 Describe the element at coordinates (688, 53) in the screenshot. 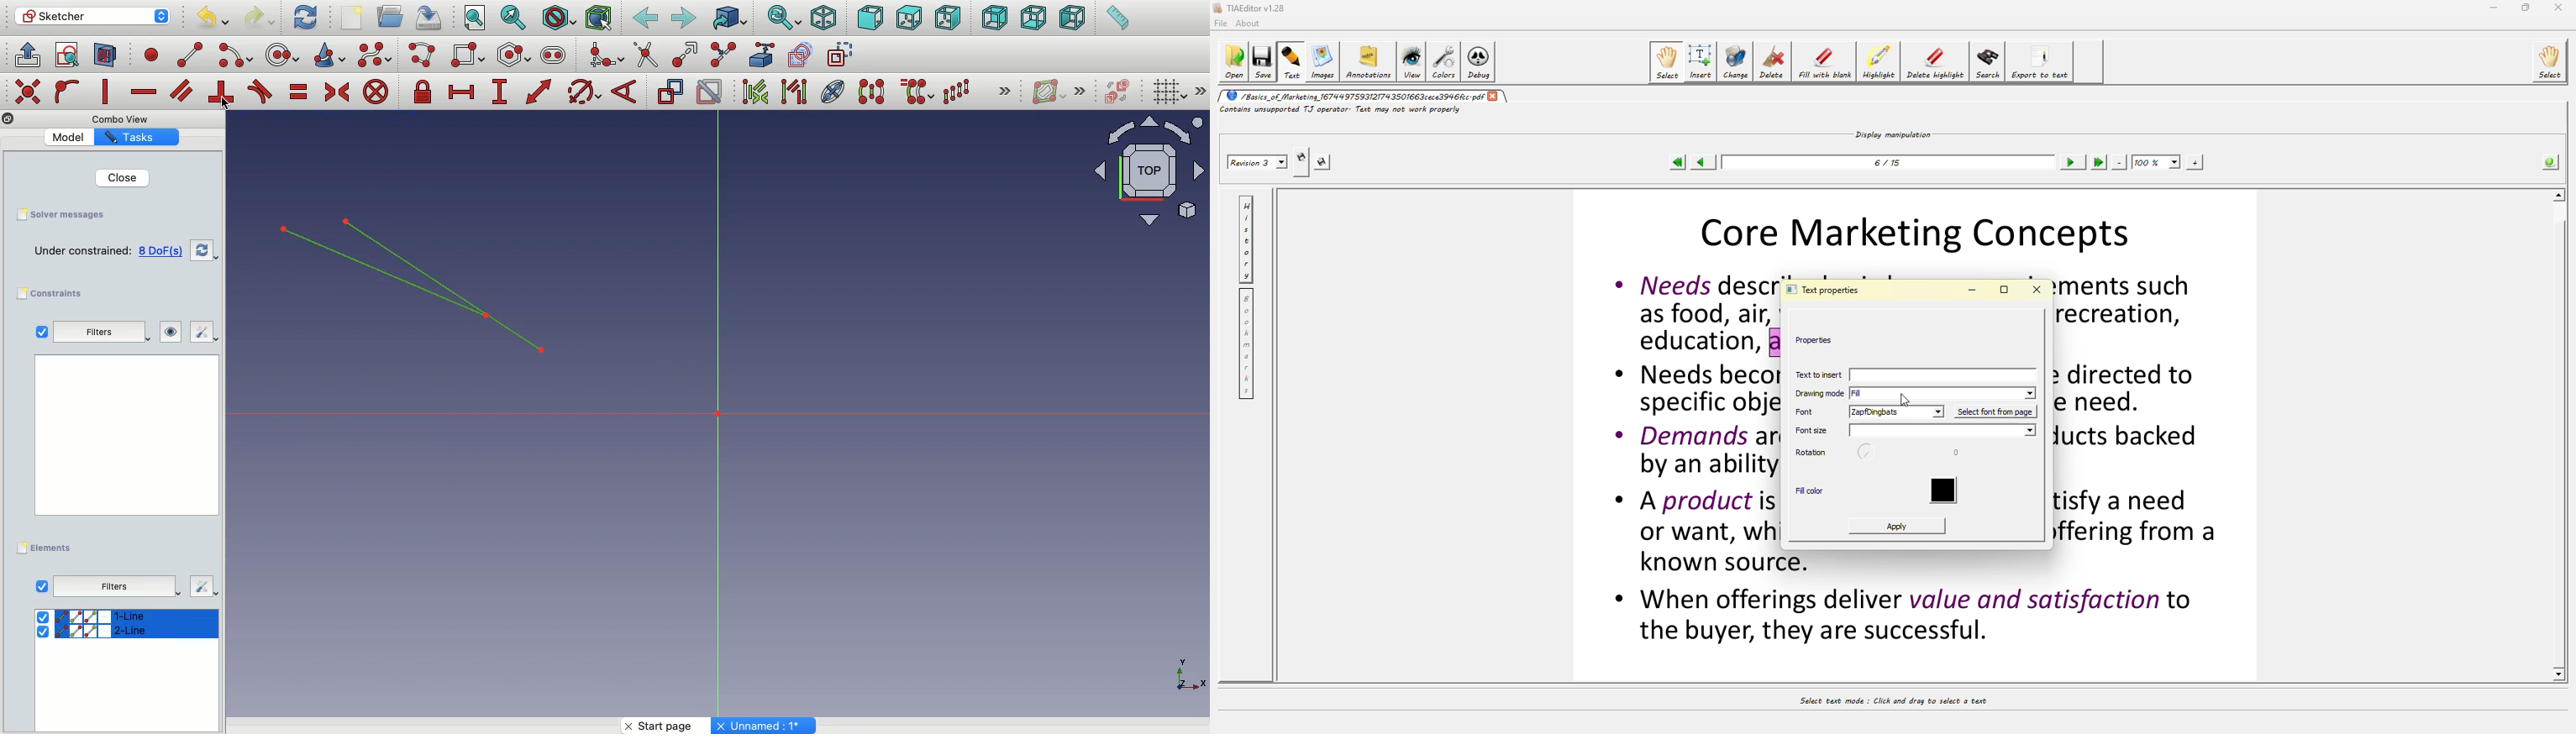

I see `Extend edge` at that location.